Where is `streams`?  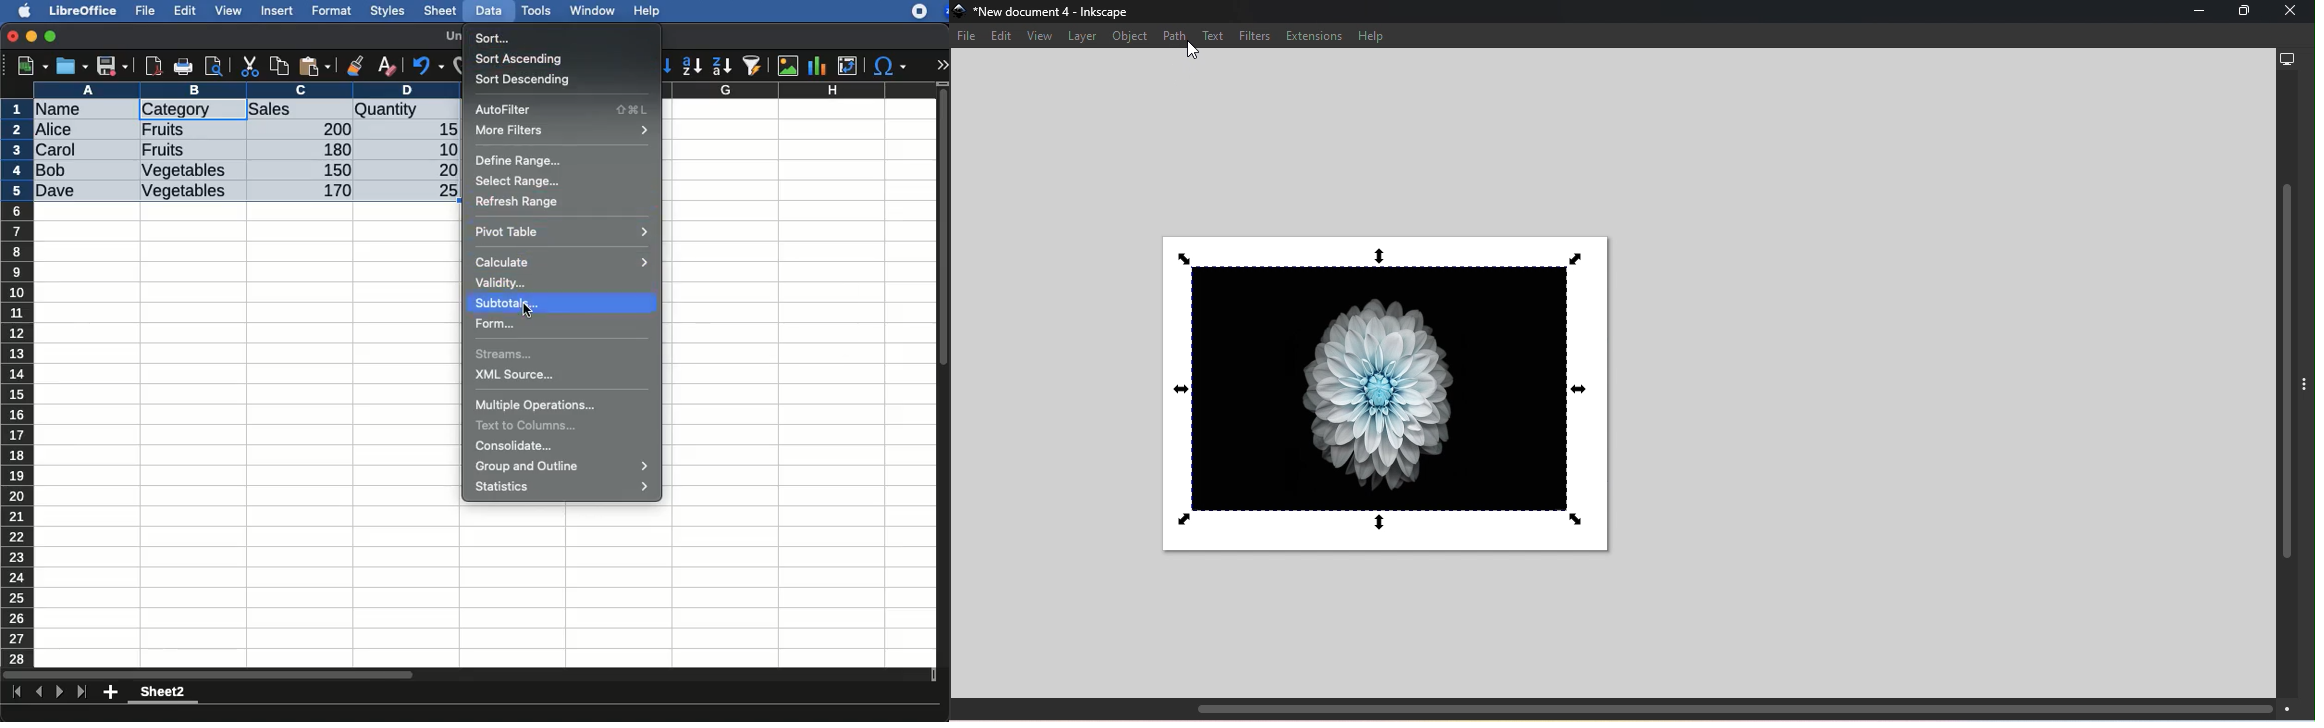 streams is located at coordinates (507, 356).